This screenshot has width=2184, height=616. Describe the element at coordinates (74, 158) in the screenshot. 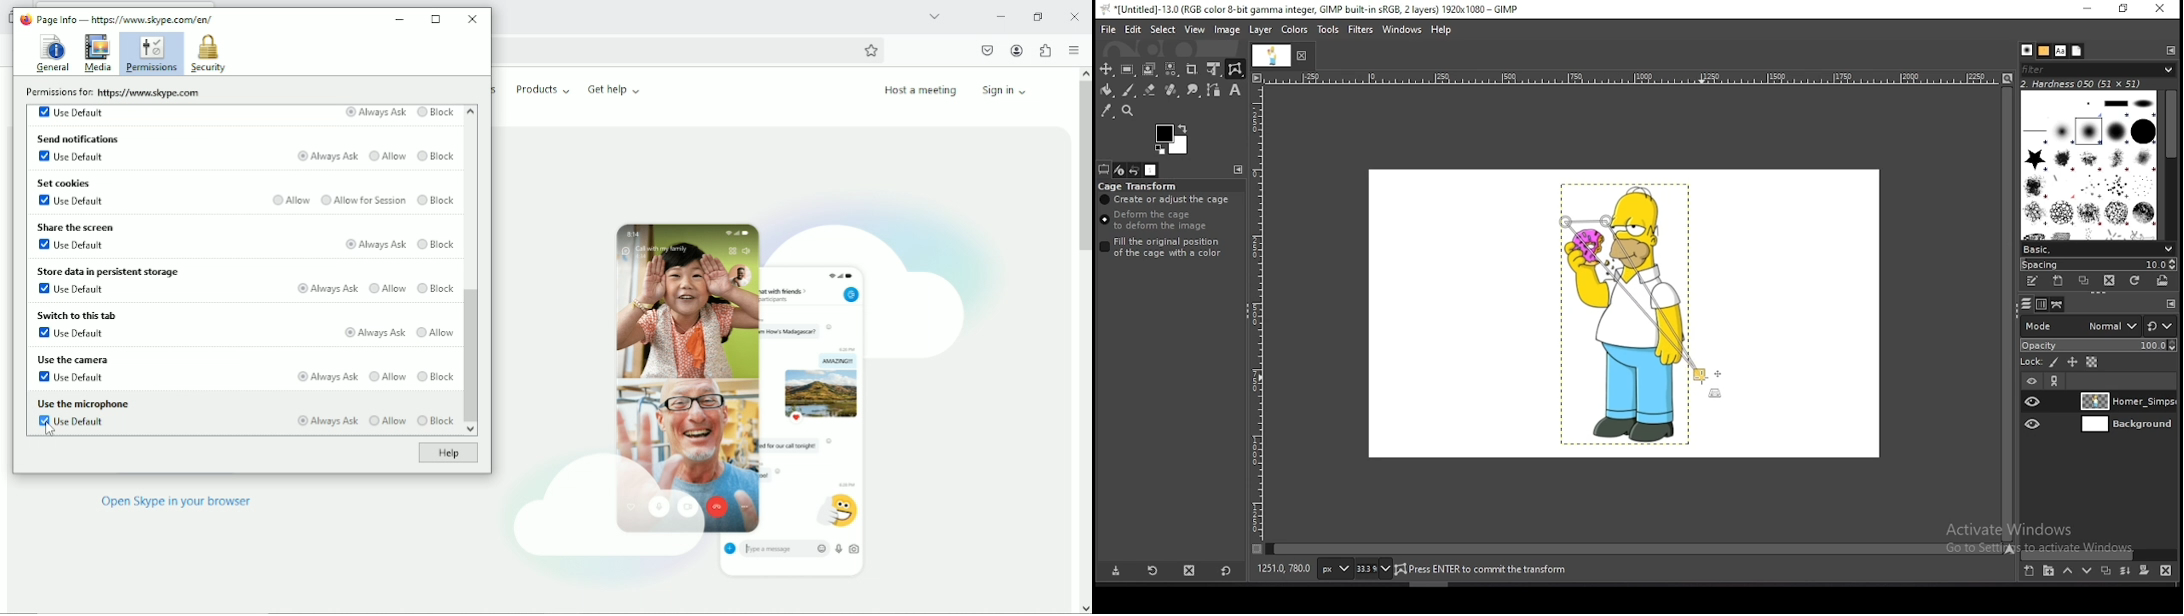

I see `Use default` at that location.